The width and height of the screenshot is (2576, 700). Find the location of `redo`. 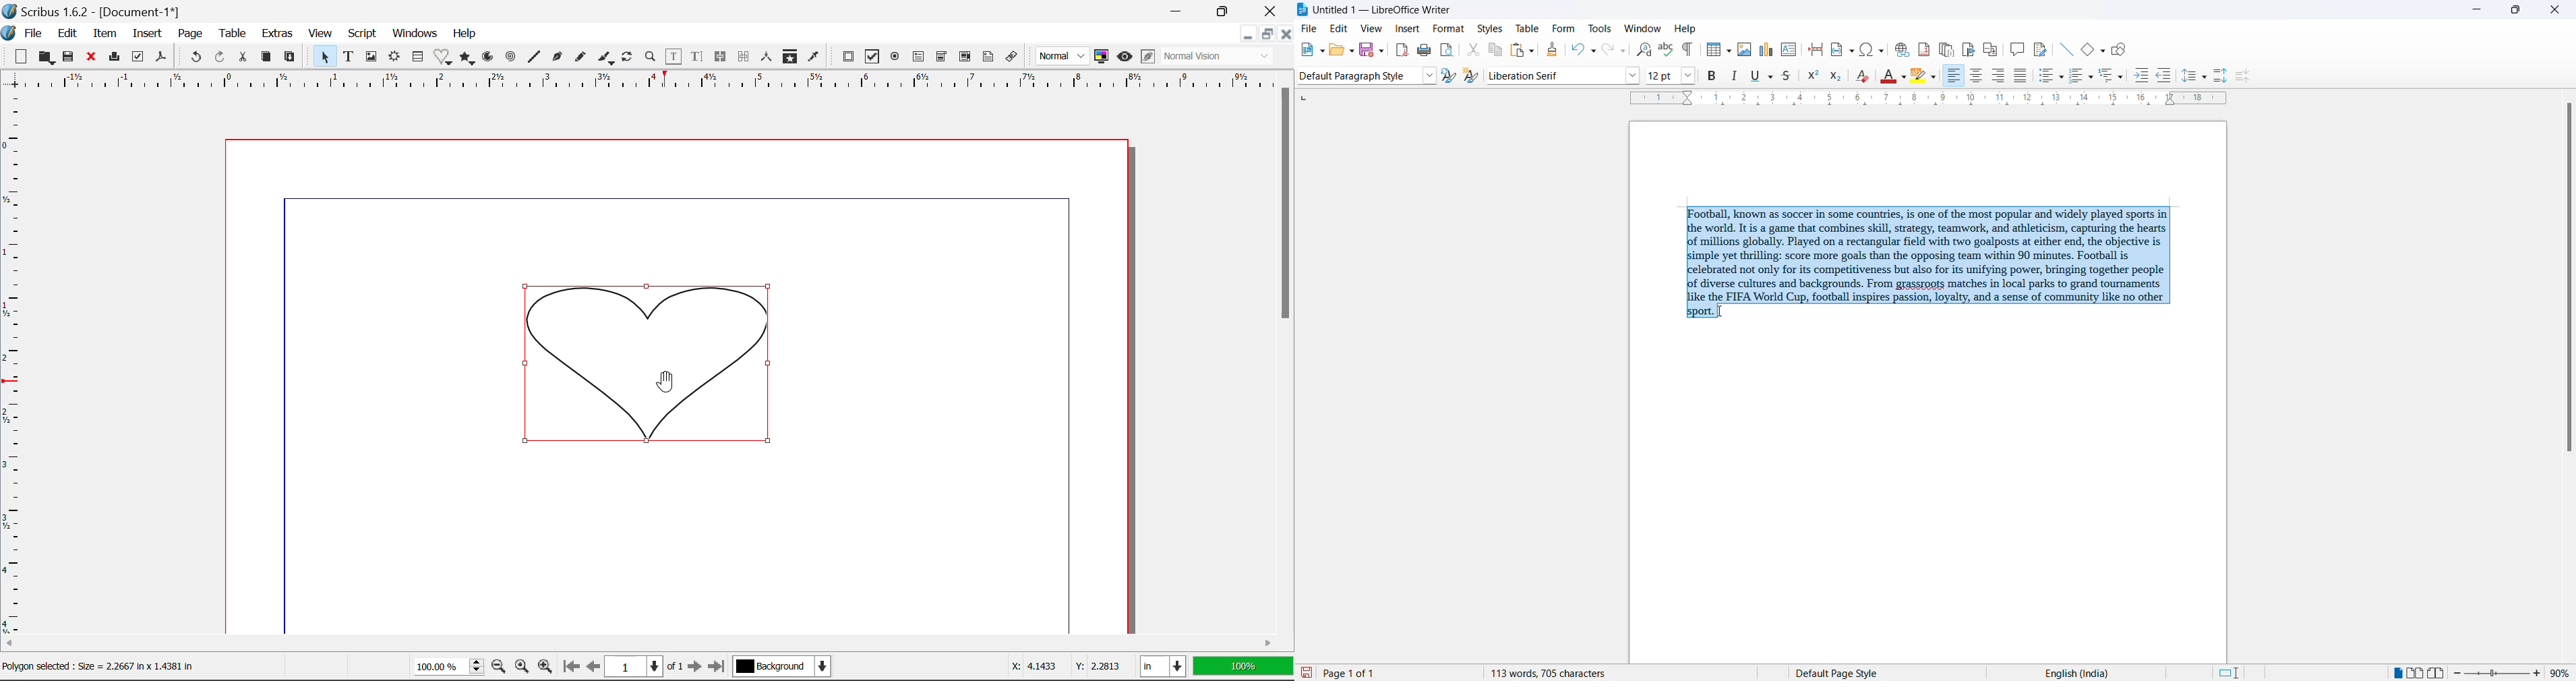

redo is located at coordinates (1616, 50).